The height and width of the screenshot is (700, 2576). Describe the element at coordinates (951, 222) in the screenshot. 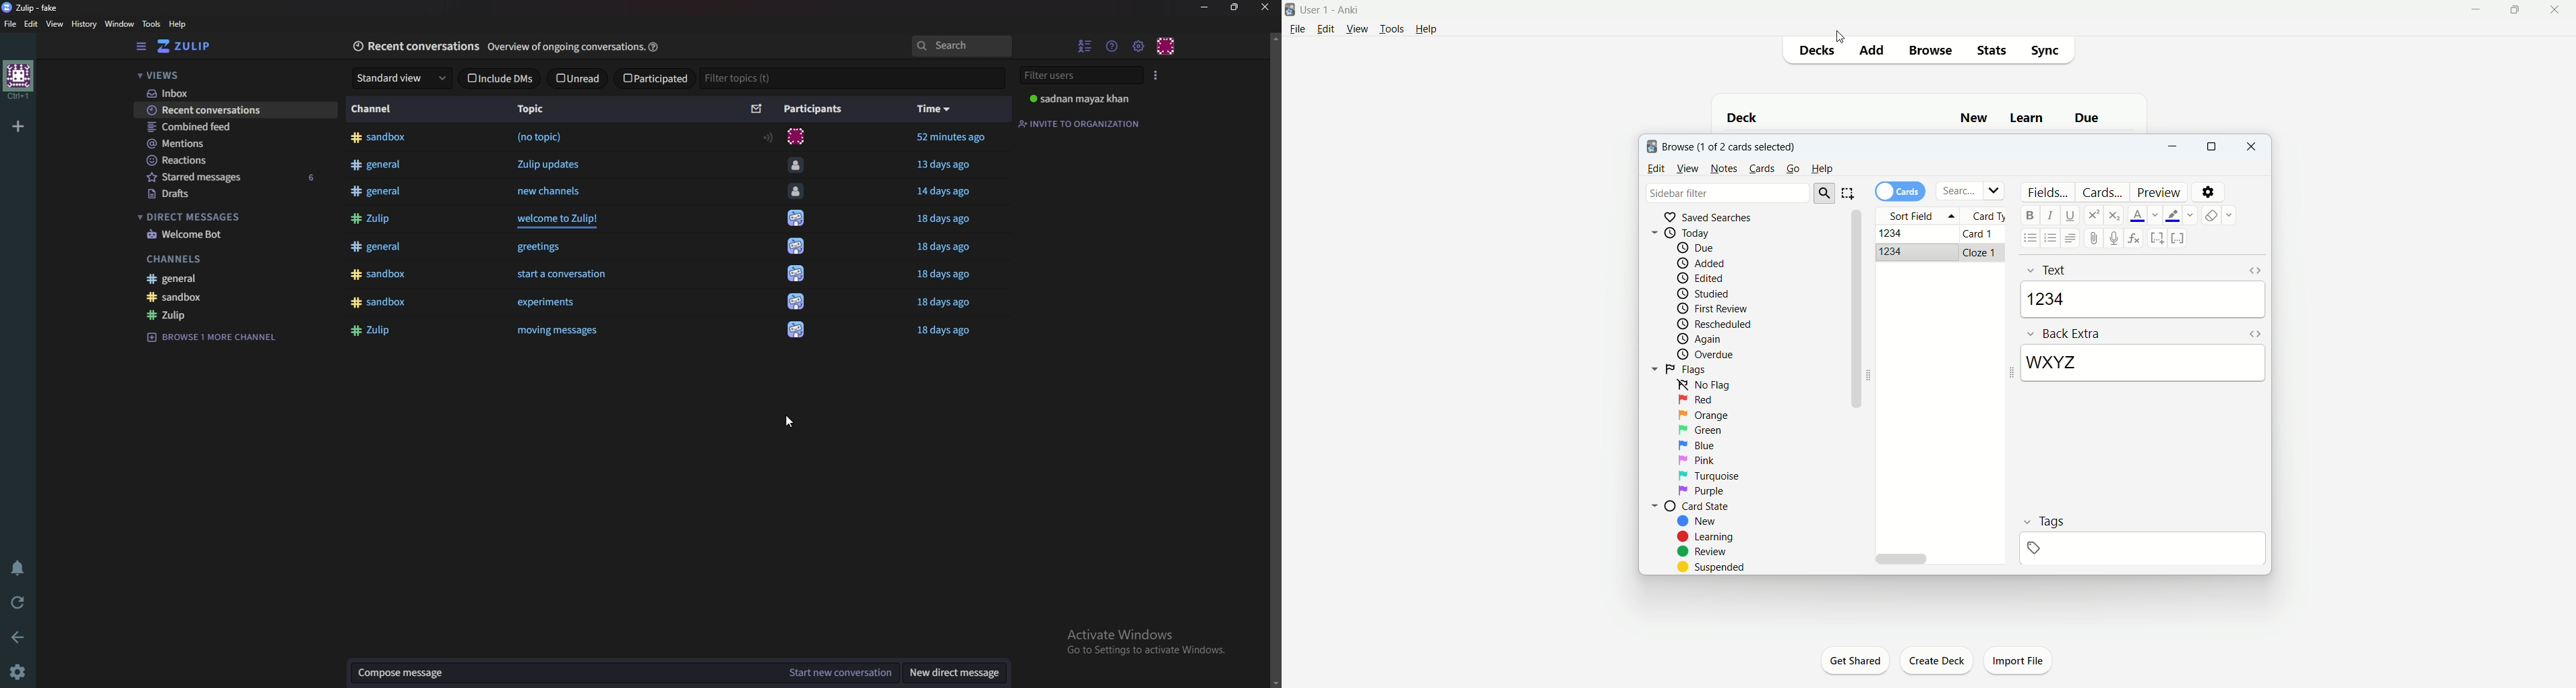

I see `18 days ago` at that location.